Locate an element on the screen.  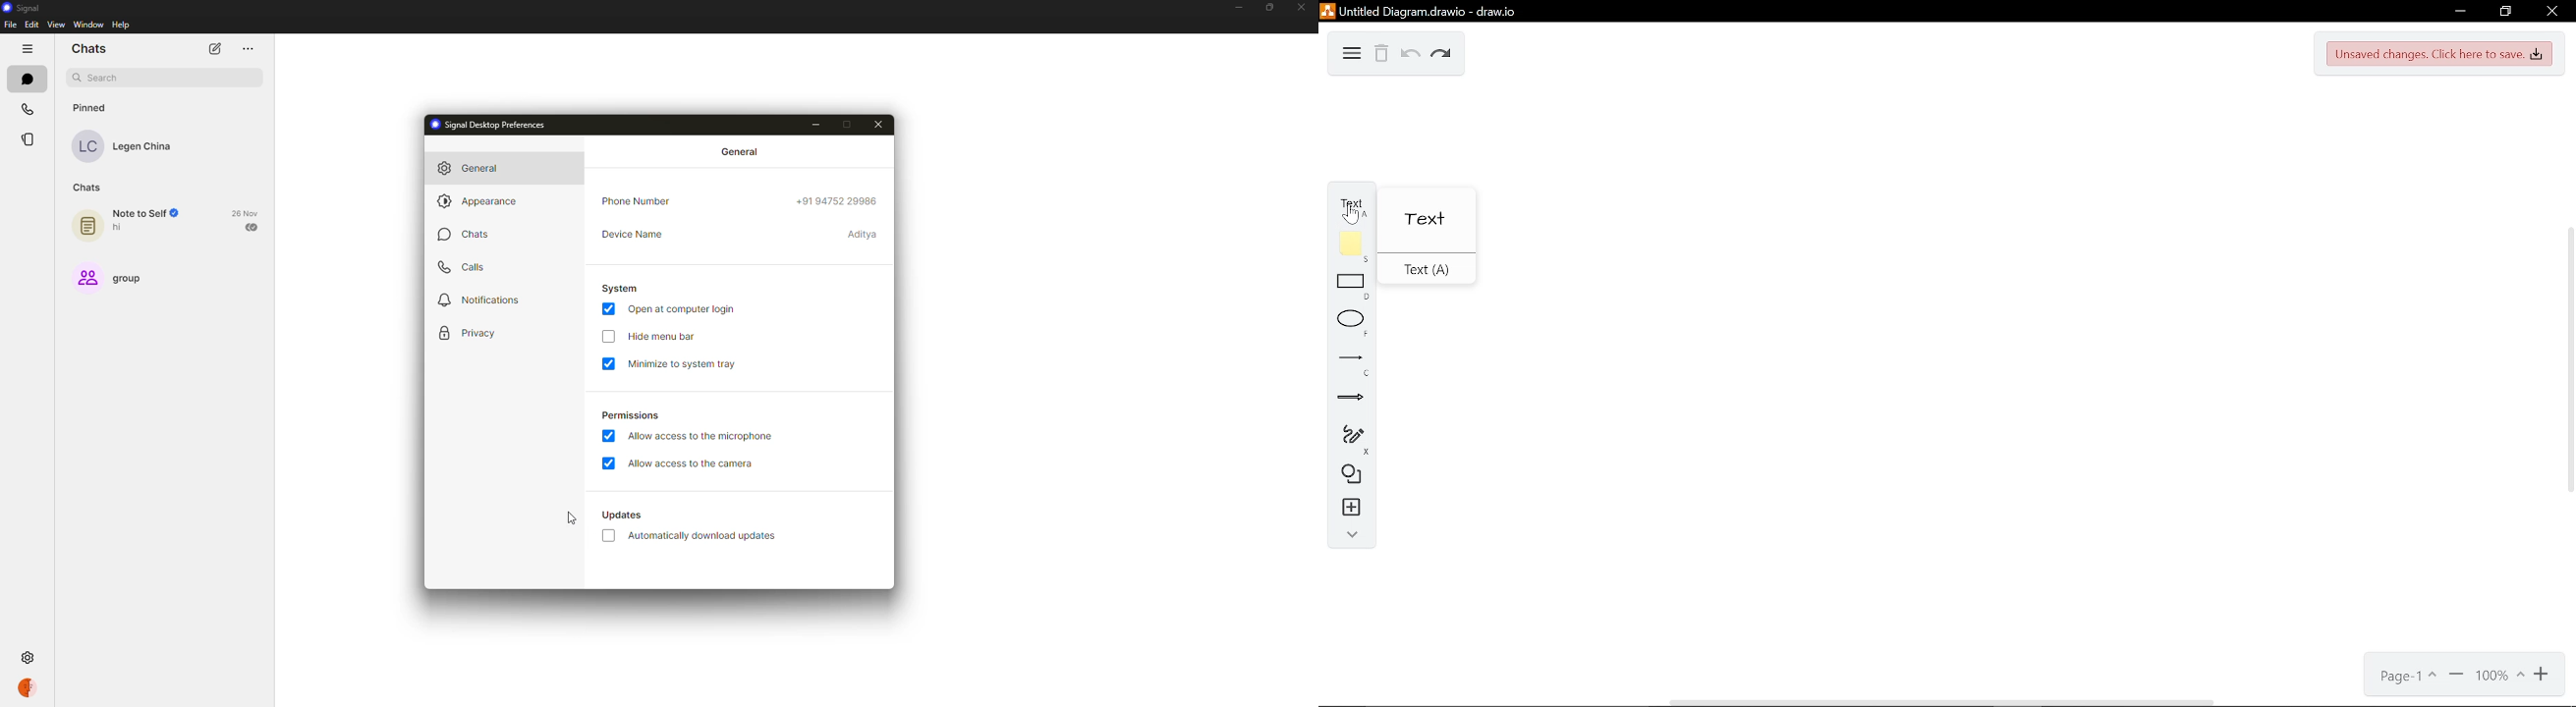
minimize is located at coordinates (817, 125).